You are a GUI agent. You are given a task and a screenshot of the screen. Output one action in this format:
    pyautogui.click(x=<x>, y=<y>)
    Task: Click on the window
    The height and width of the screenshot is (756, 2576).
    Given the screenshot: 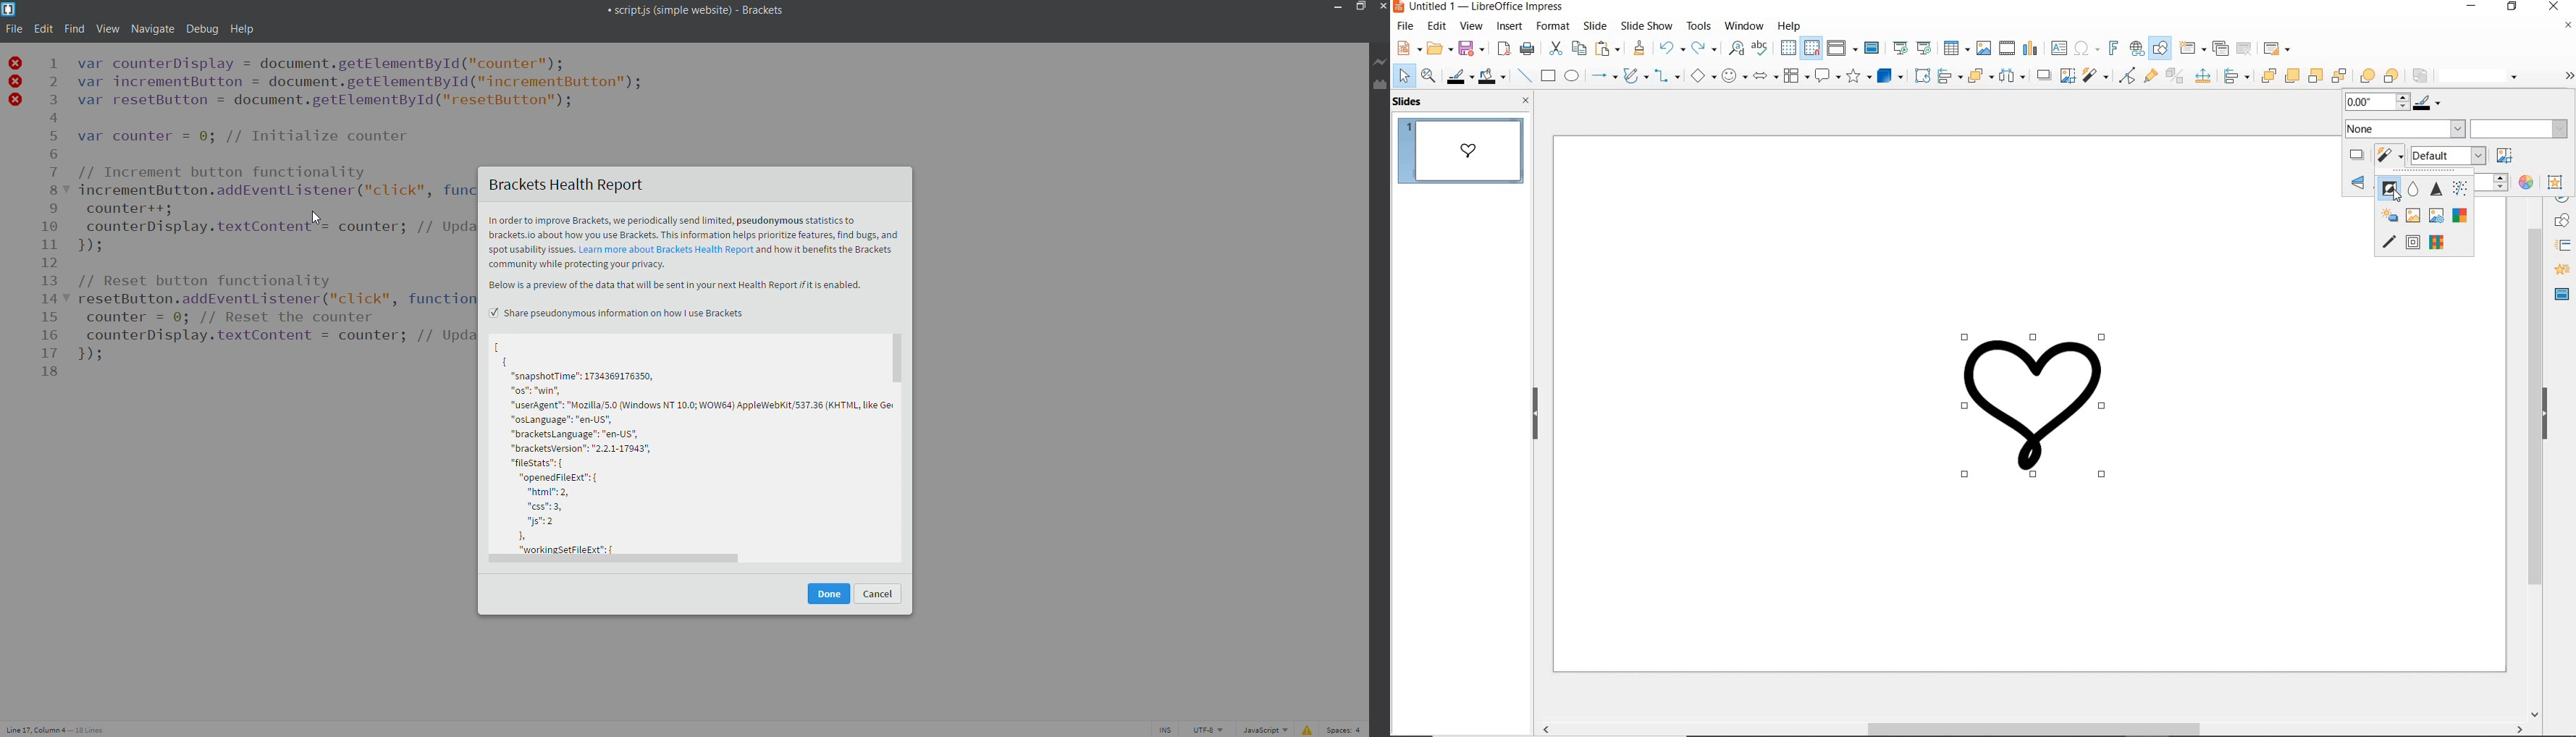 What is the action you would take?
    pyautogui.click(x=1743, y=26)
    